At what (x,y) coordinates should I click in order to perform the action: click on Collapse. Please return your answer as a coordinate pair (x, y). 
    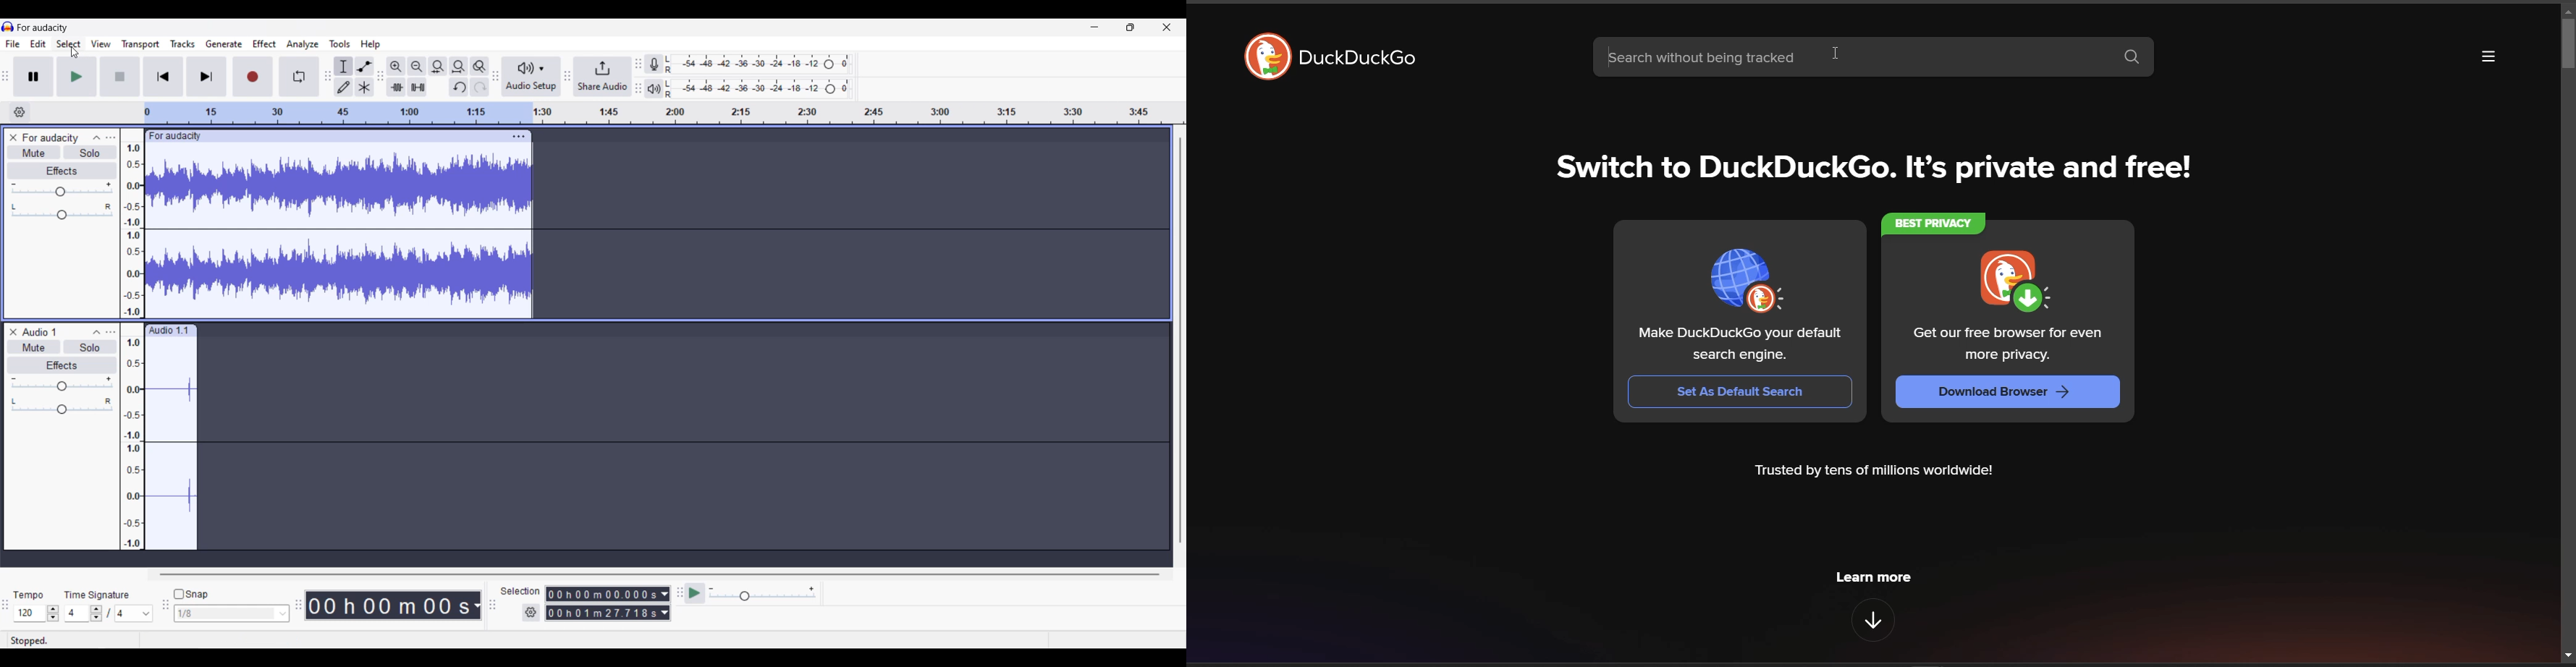
    Looking at the image, I should click on (96, 137).